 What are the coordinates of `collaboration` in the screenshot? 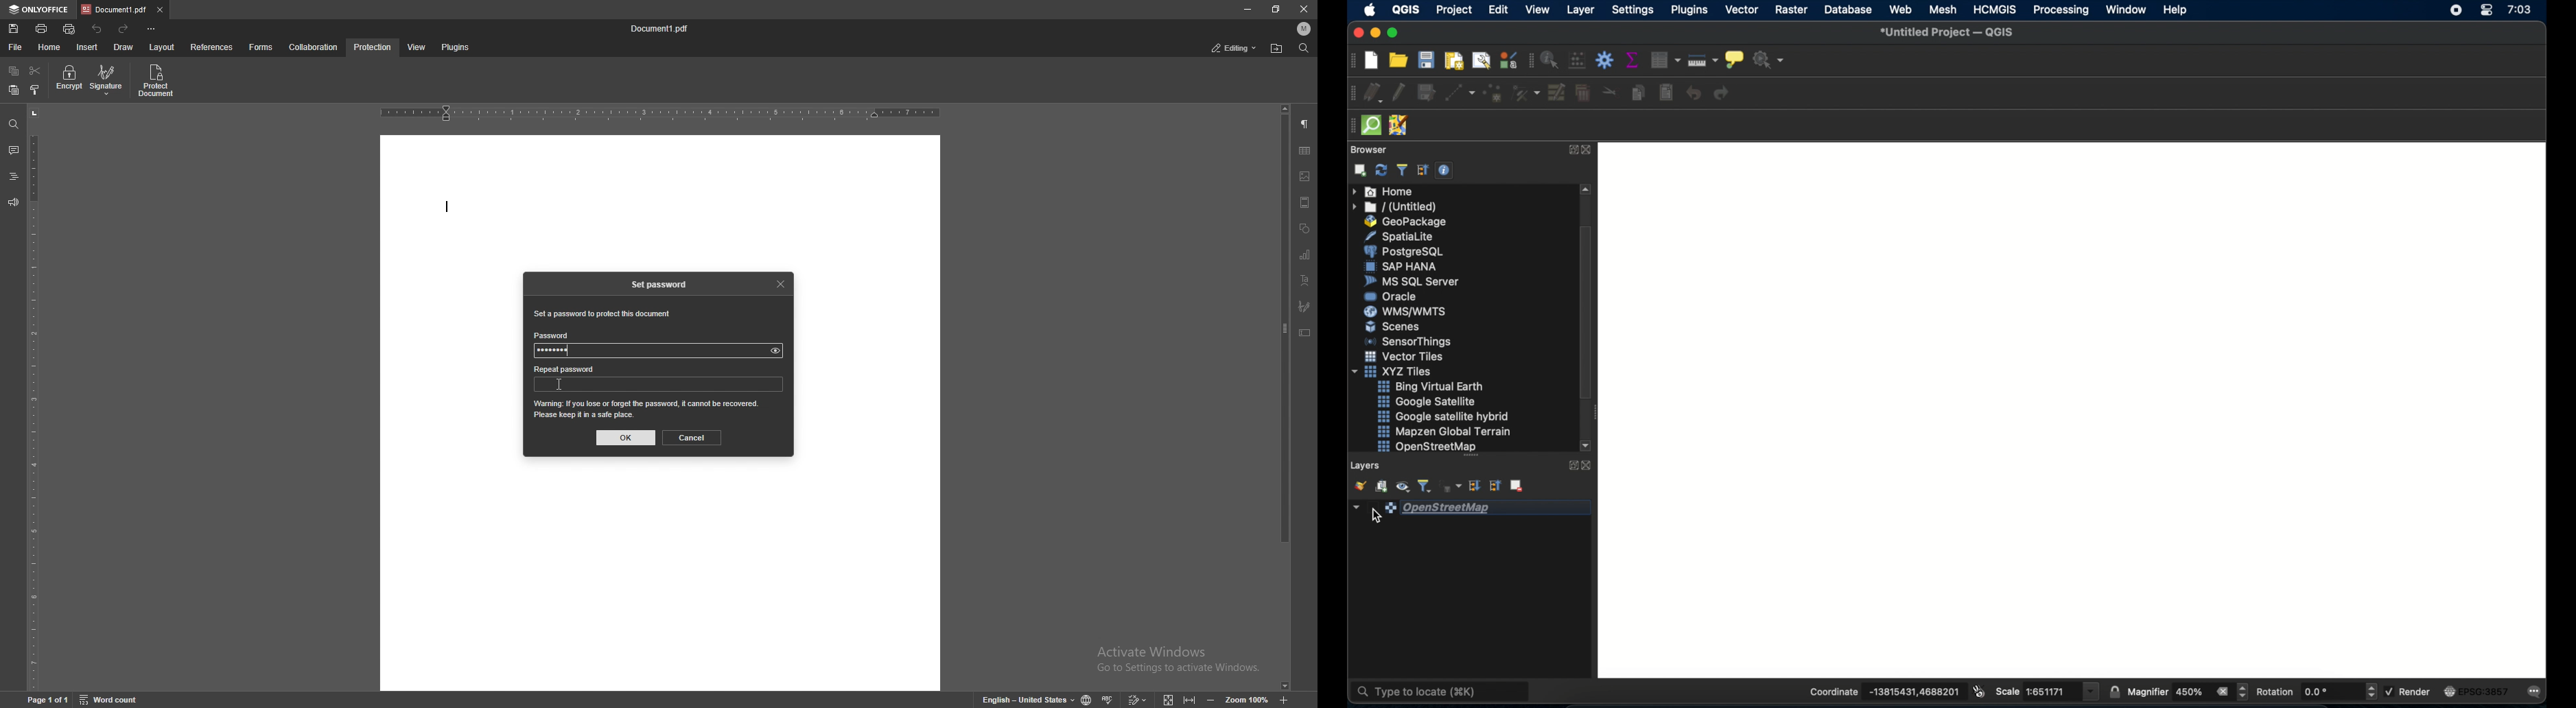 It's located at (314, 47).